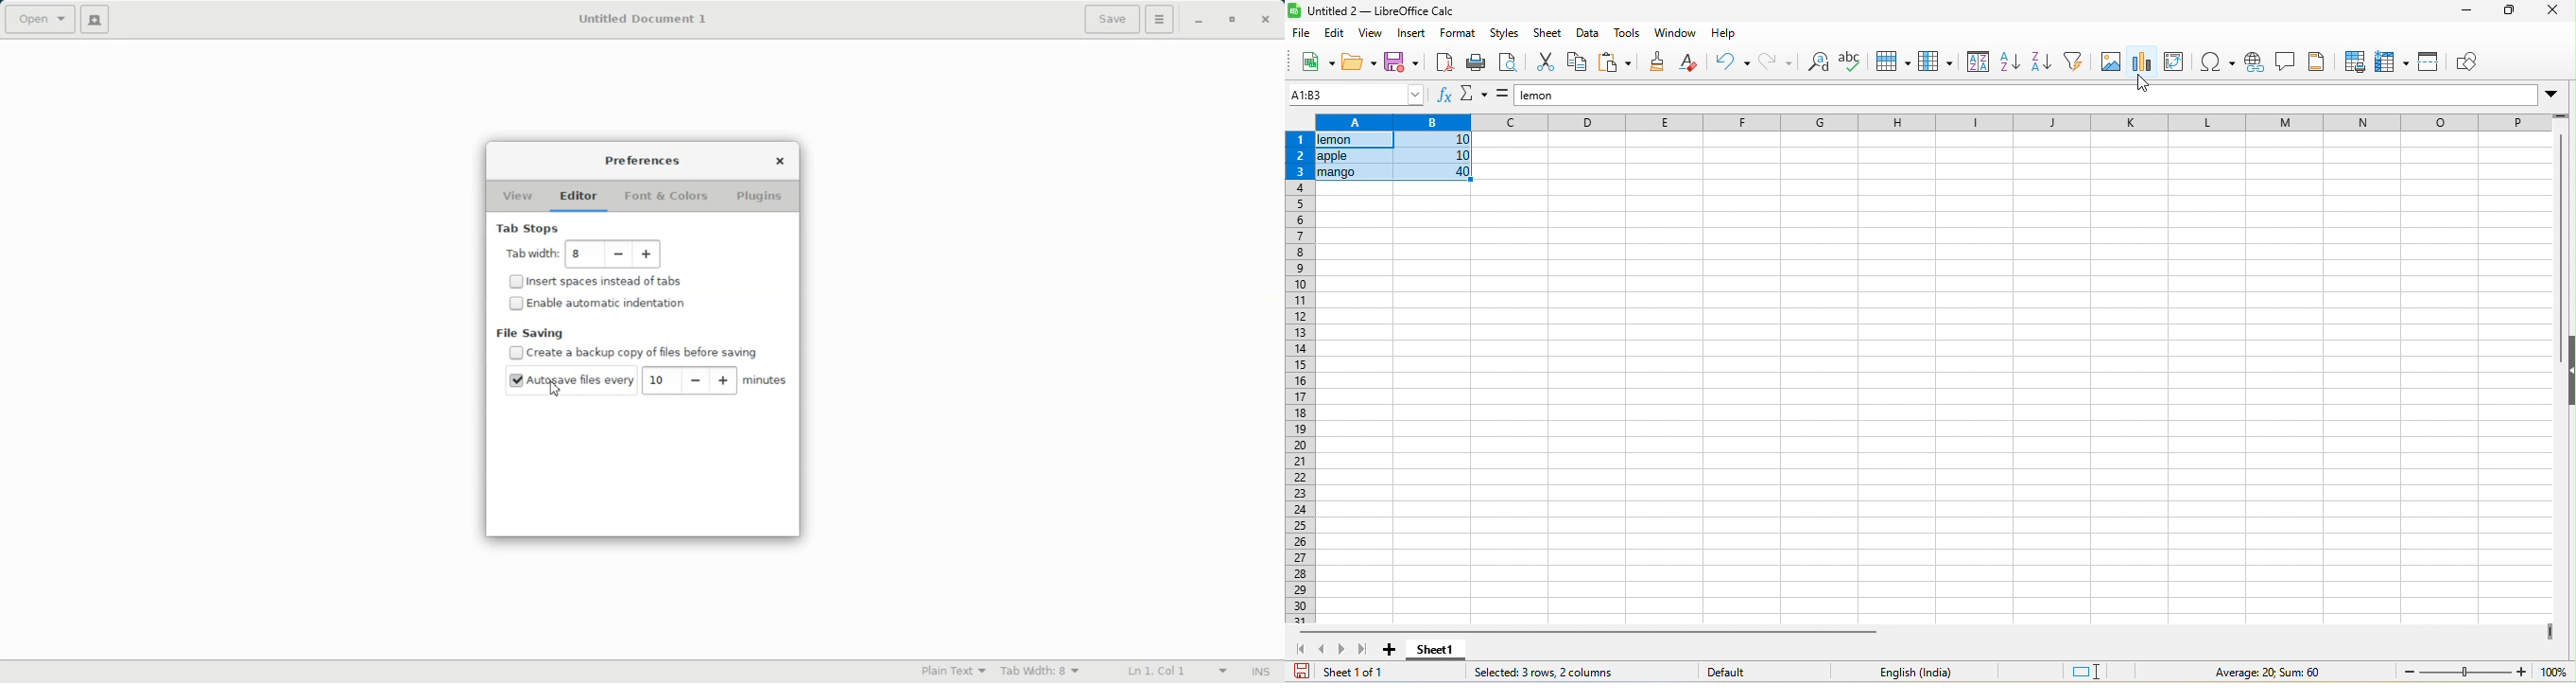 This screenshot has width=2576, height=700. I want to click on pivot table, so click(2177, 64).